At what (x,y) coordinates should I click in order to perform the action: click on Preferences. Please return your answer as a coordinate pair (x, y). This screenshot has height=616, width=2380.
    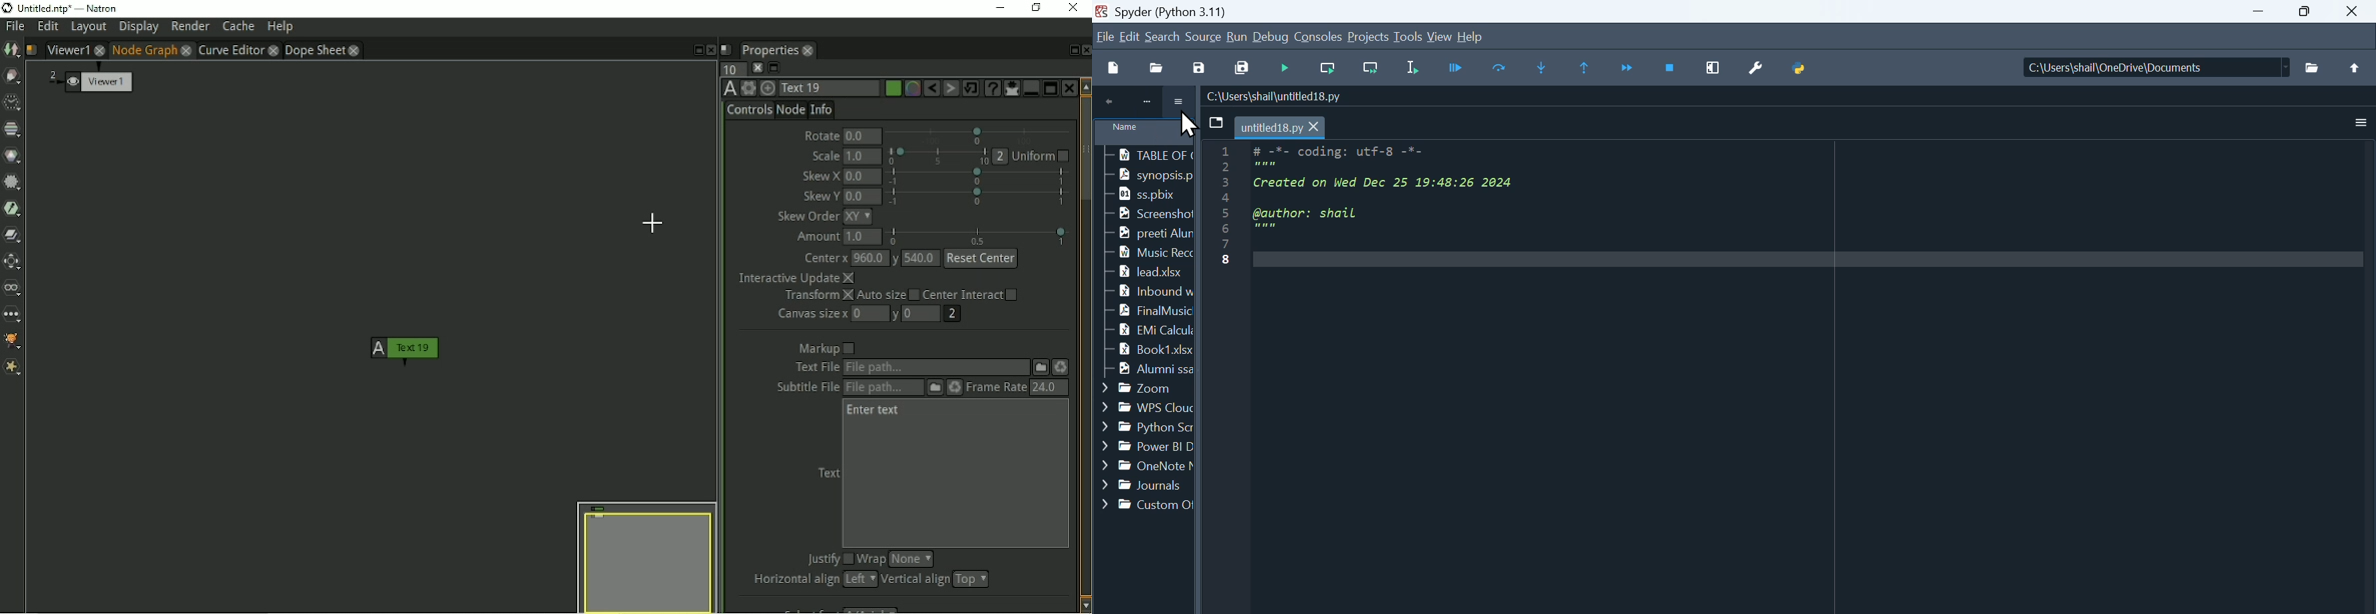
    Looking at the image, I should click on (1761, 66).